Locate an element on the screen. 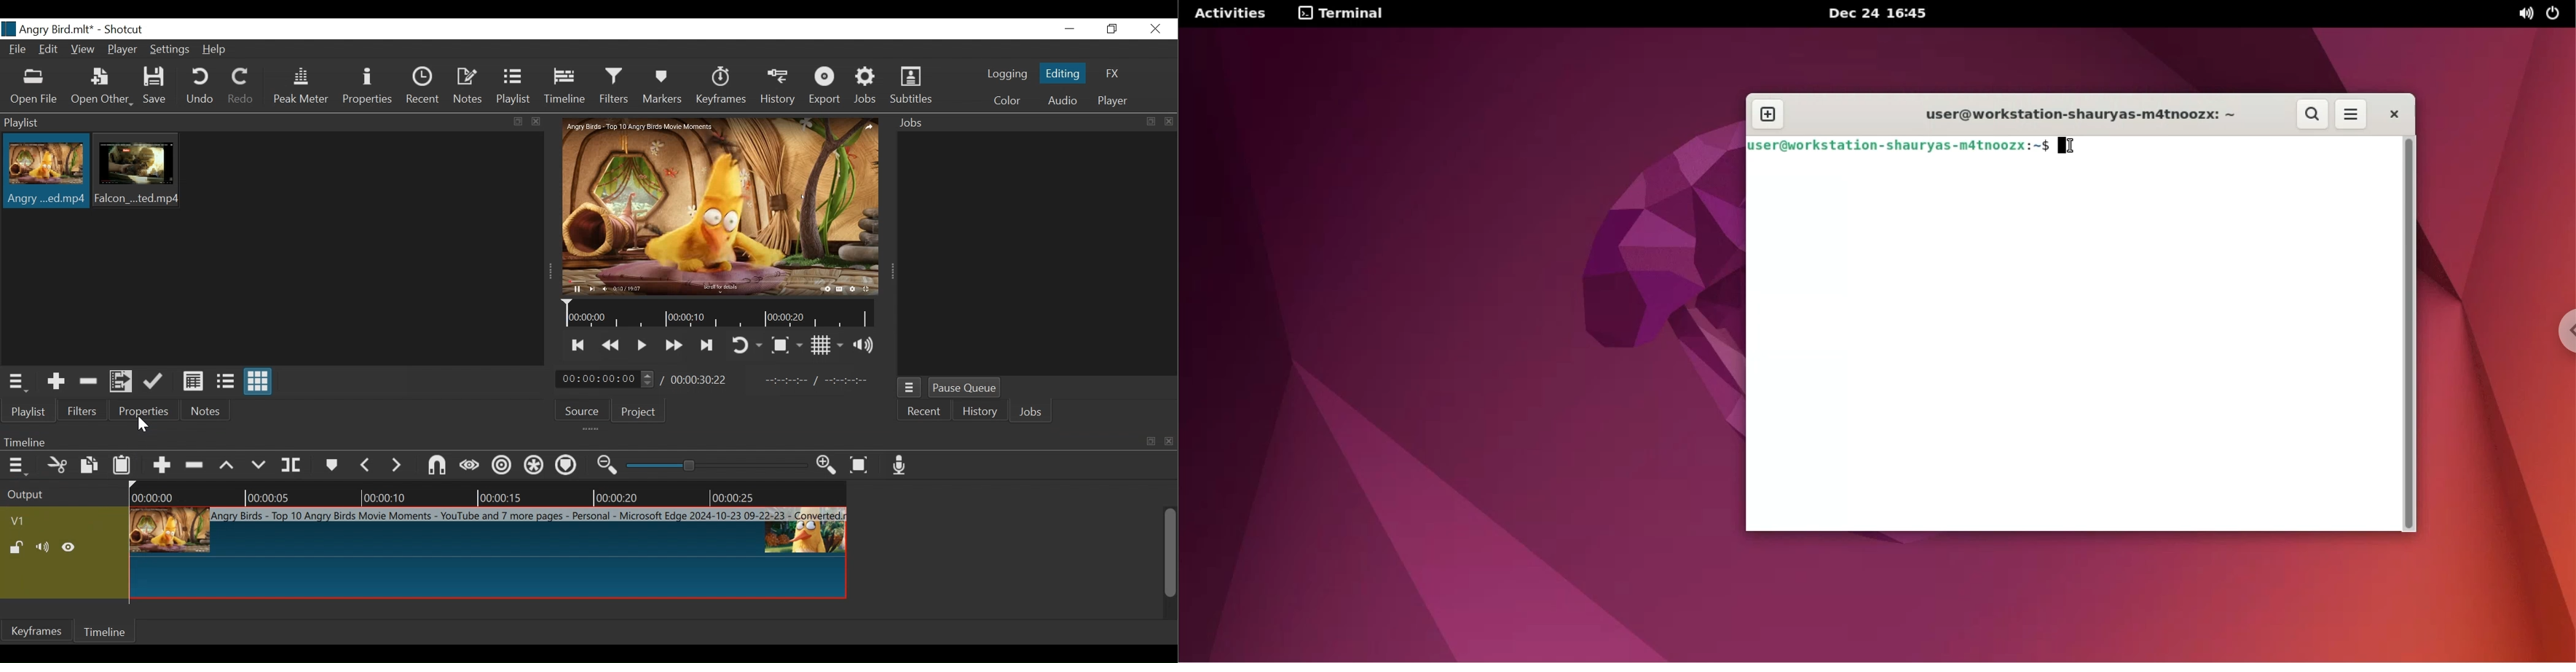  Update is located at coordinates (156, 381).